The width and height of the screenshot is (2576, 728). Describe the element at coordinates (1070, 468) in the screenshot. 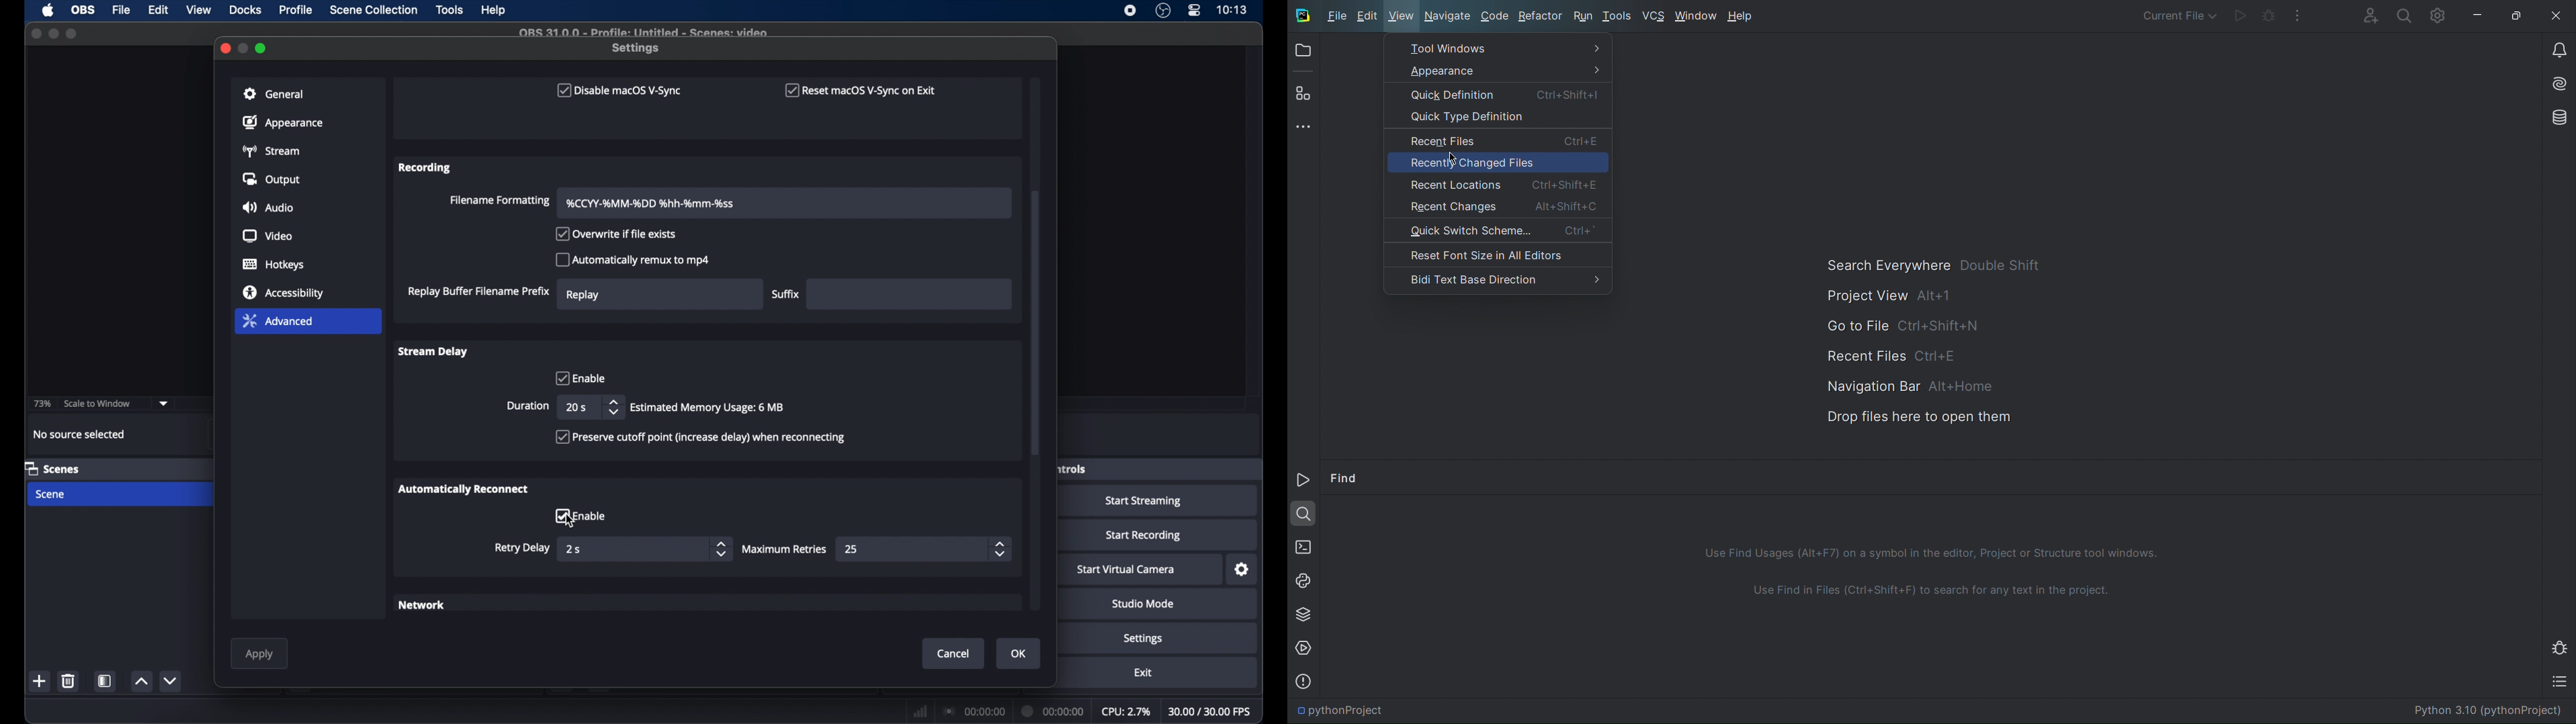

I see `obscure label` at that location.